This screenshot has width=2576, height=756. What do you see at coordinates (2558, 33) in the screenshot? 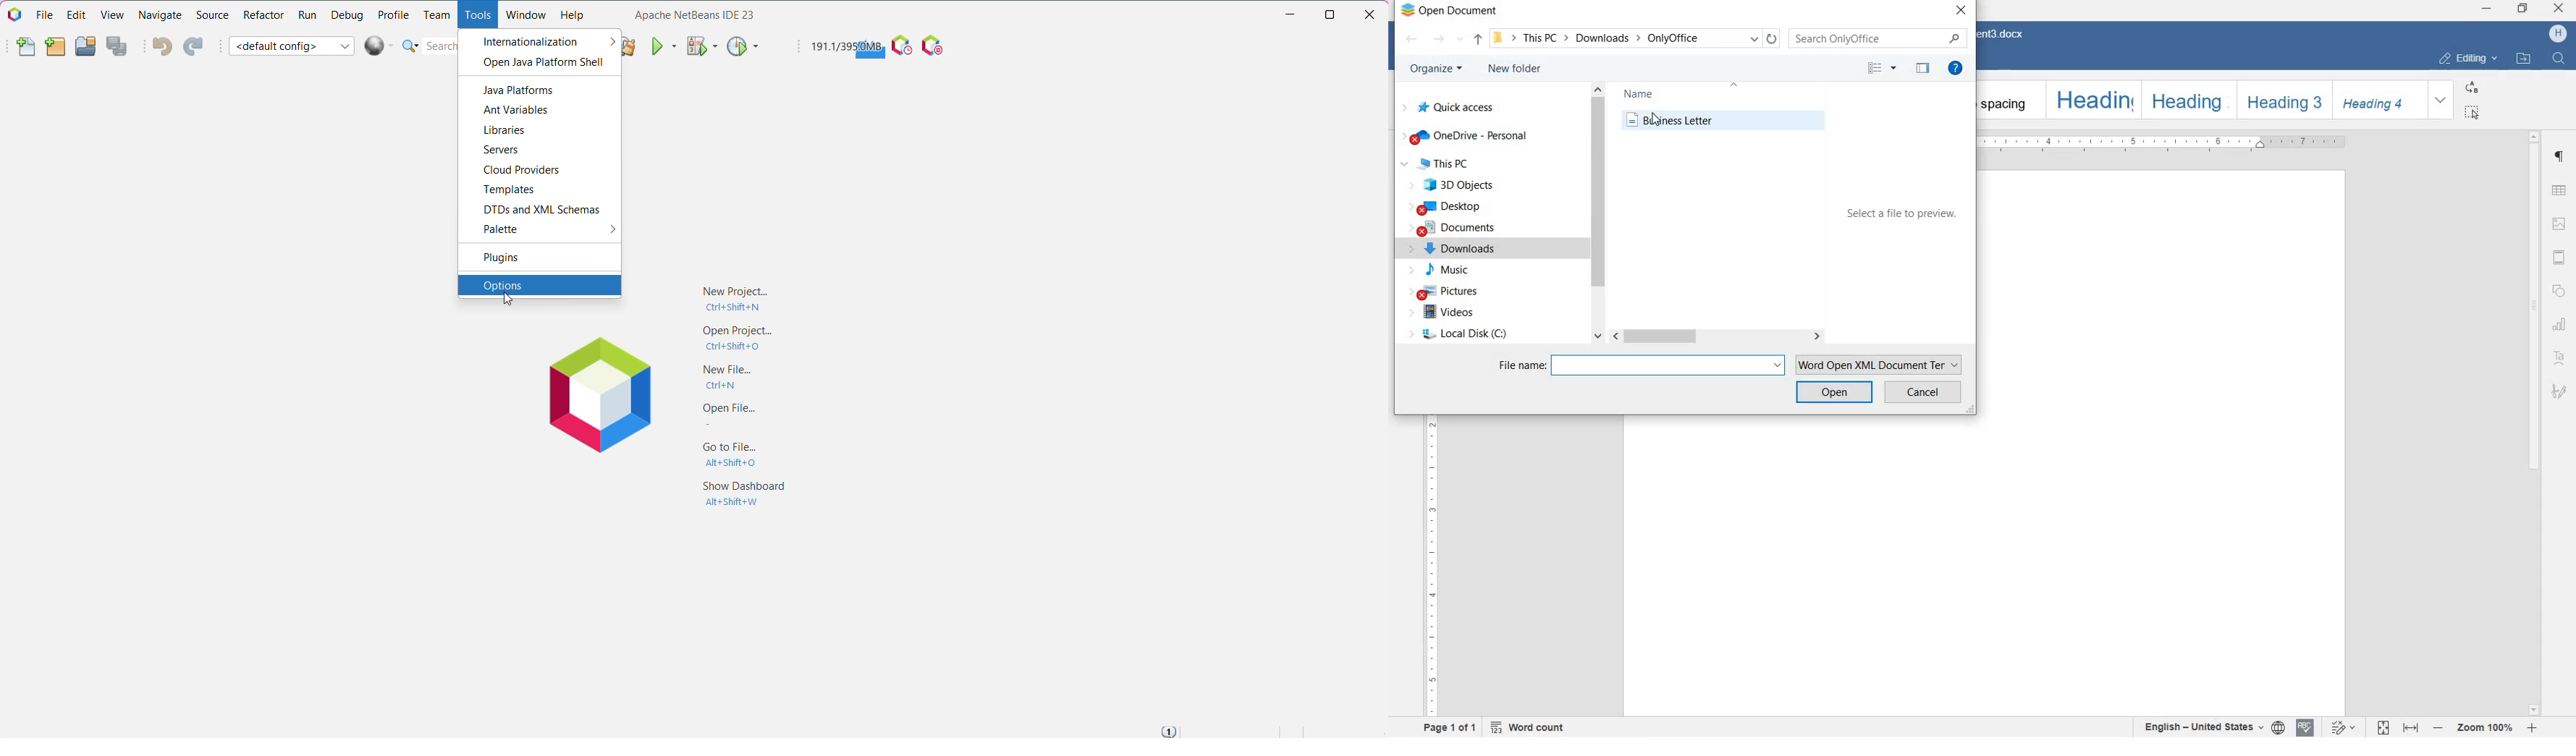
I see `user profile` at bounding box center [2558, 33].